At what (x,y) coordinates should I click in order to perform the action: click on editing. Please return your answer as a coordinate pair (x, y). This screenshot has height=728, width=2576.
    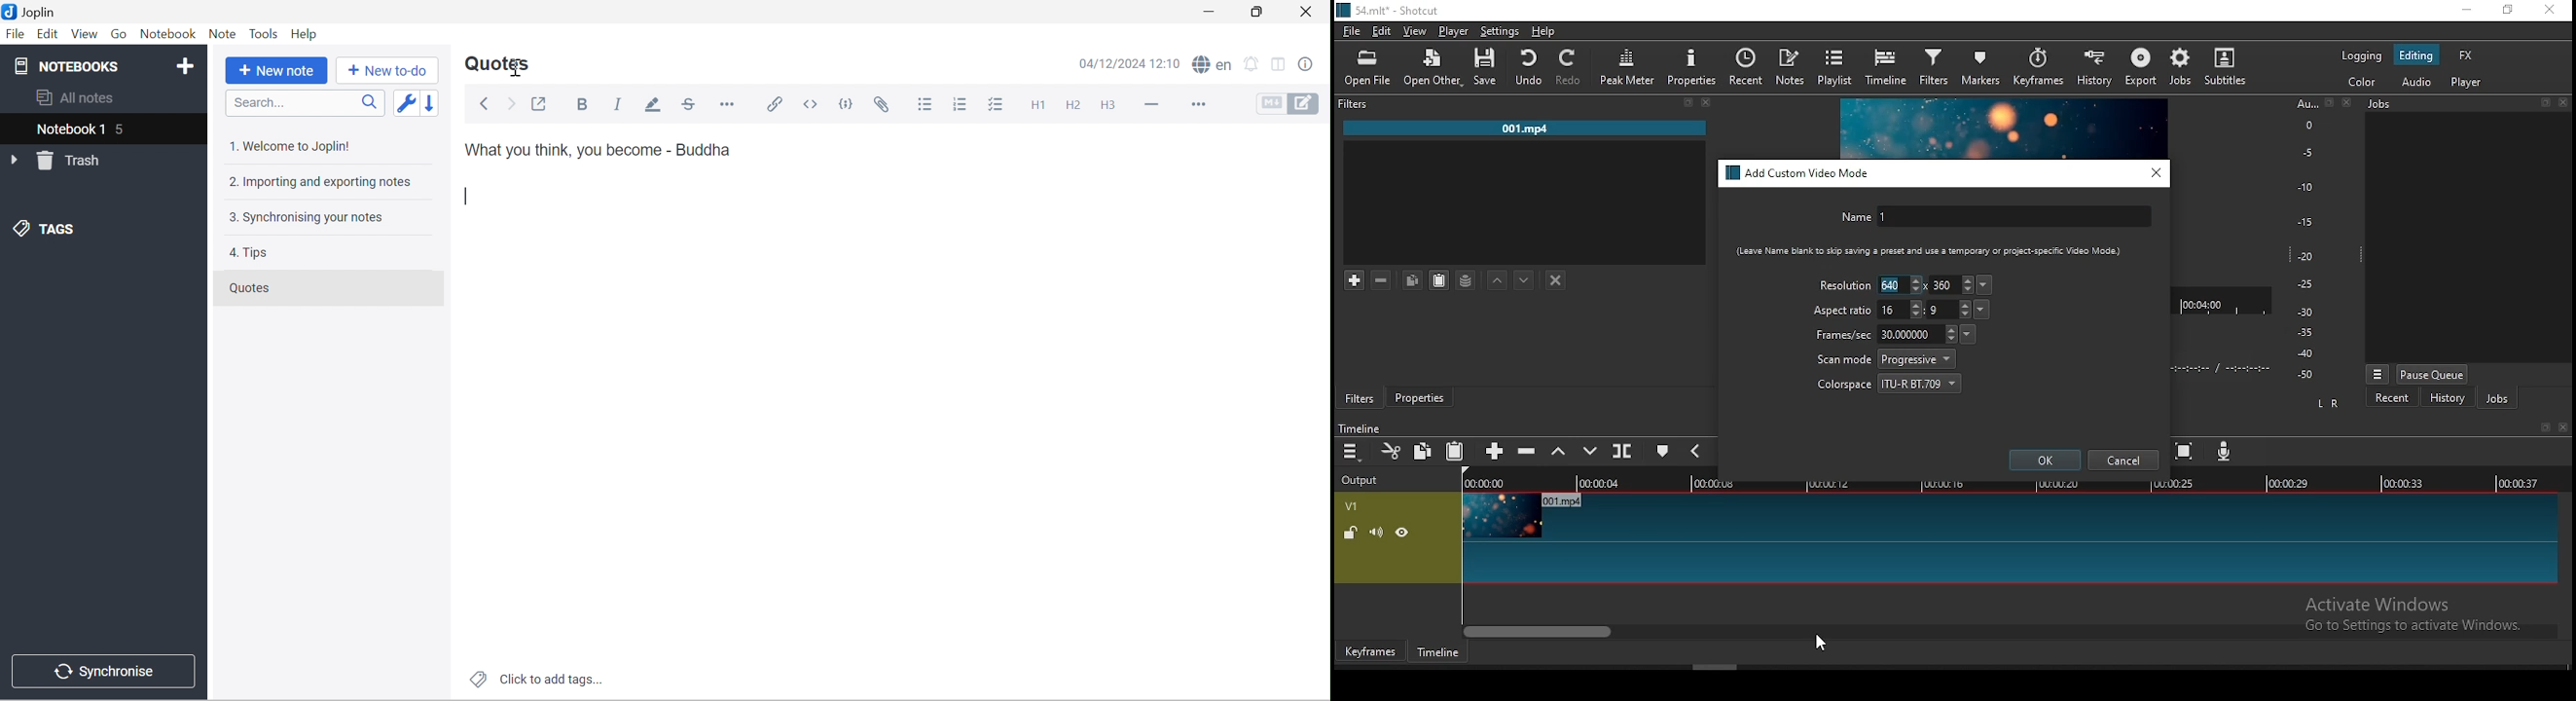
    Looking at the image, I should click on (2416, 55).